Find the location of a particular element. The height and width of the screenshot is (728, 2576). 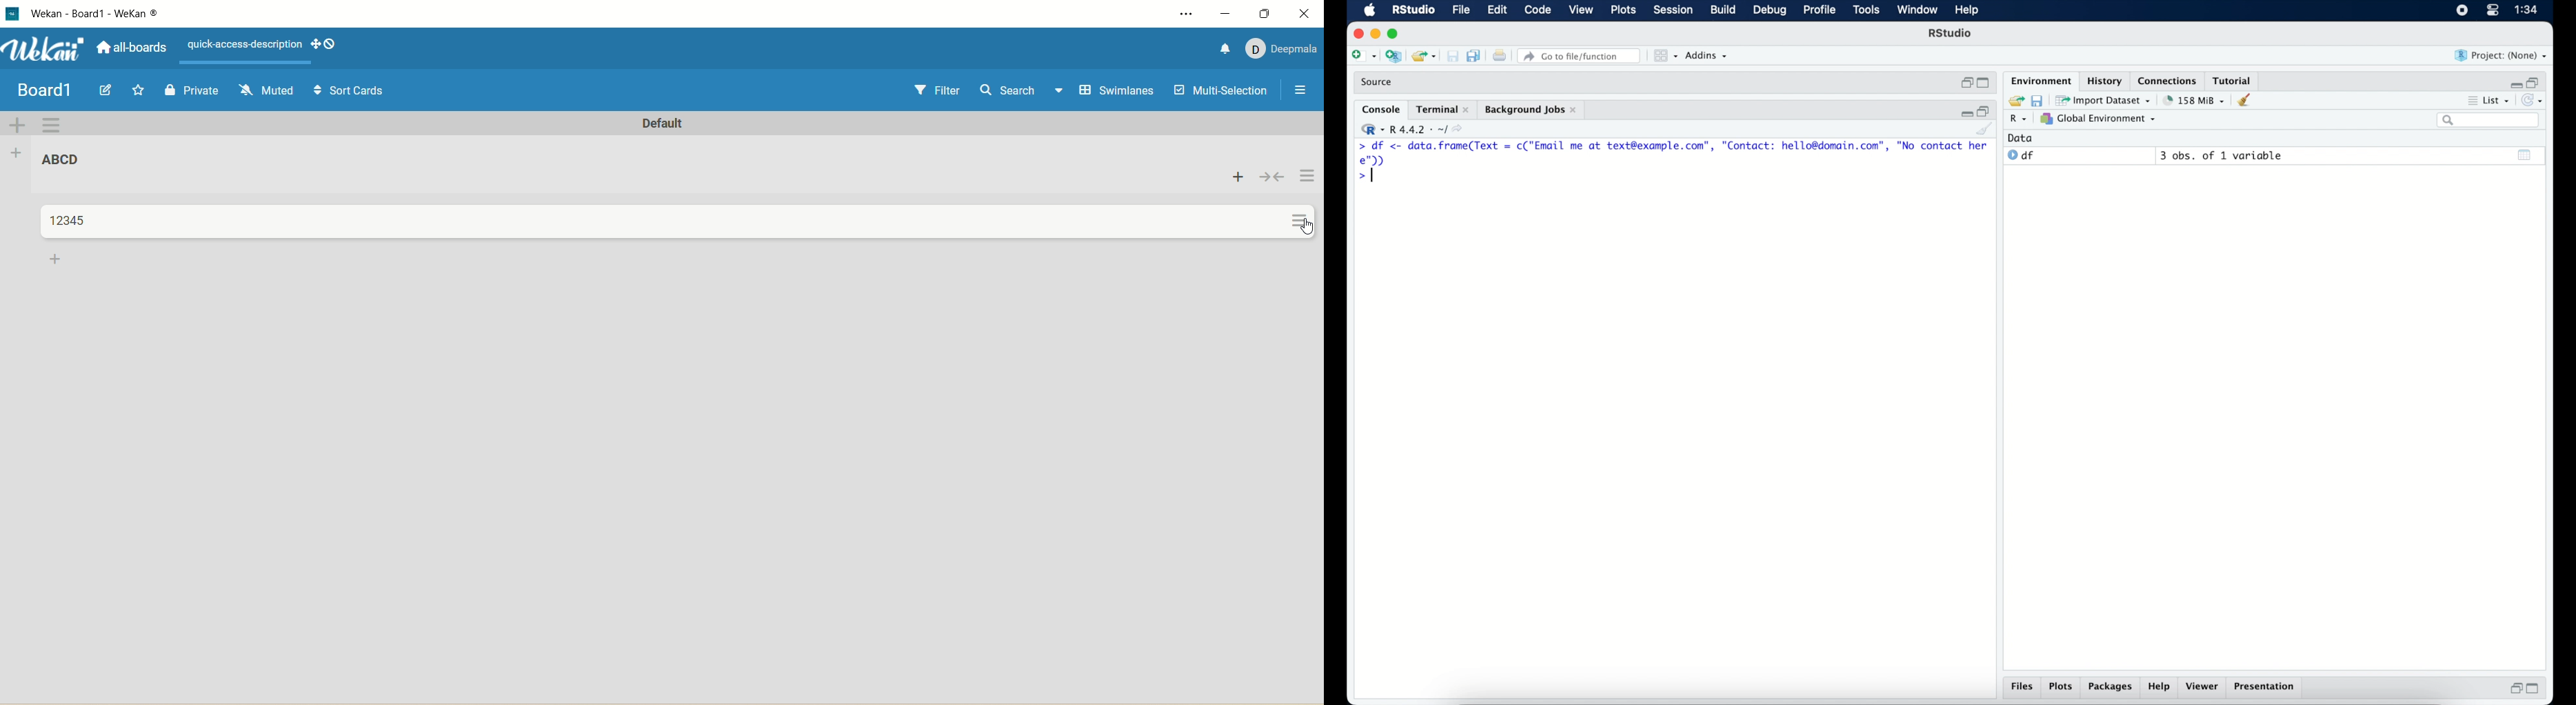

clear console is located at coordinates (1985, 130).